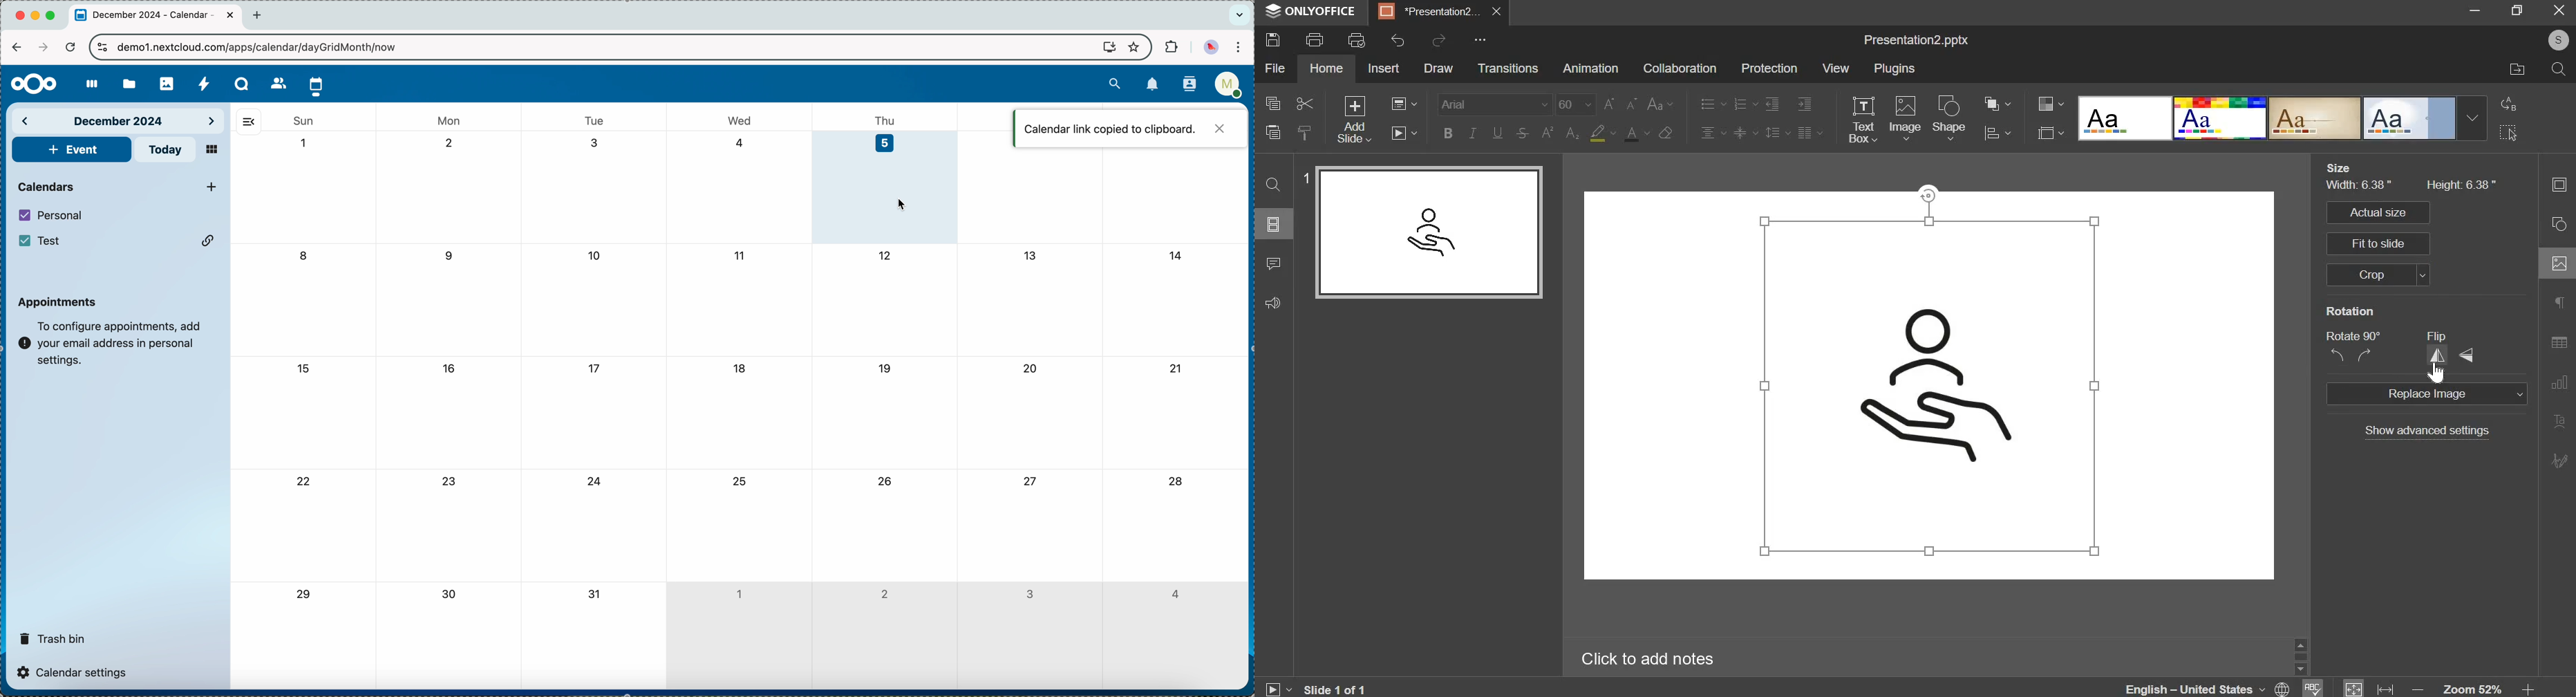 Image resolution: width=2576 pixels, height=700 pixels. I want to click on comment, so click(1272, 263).